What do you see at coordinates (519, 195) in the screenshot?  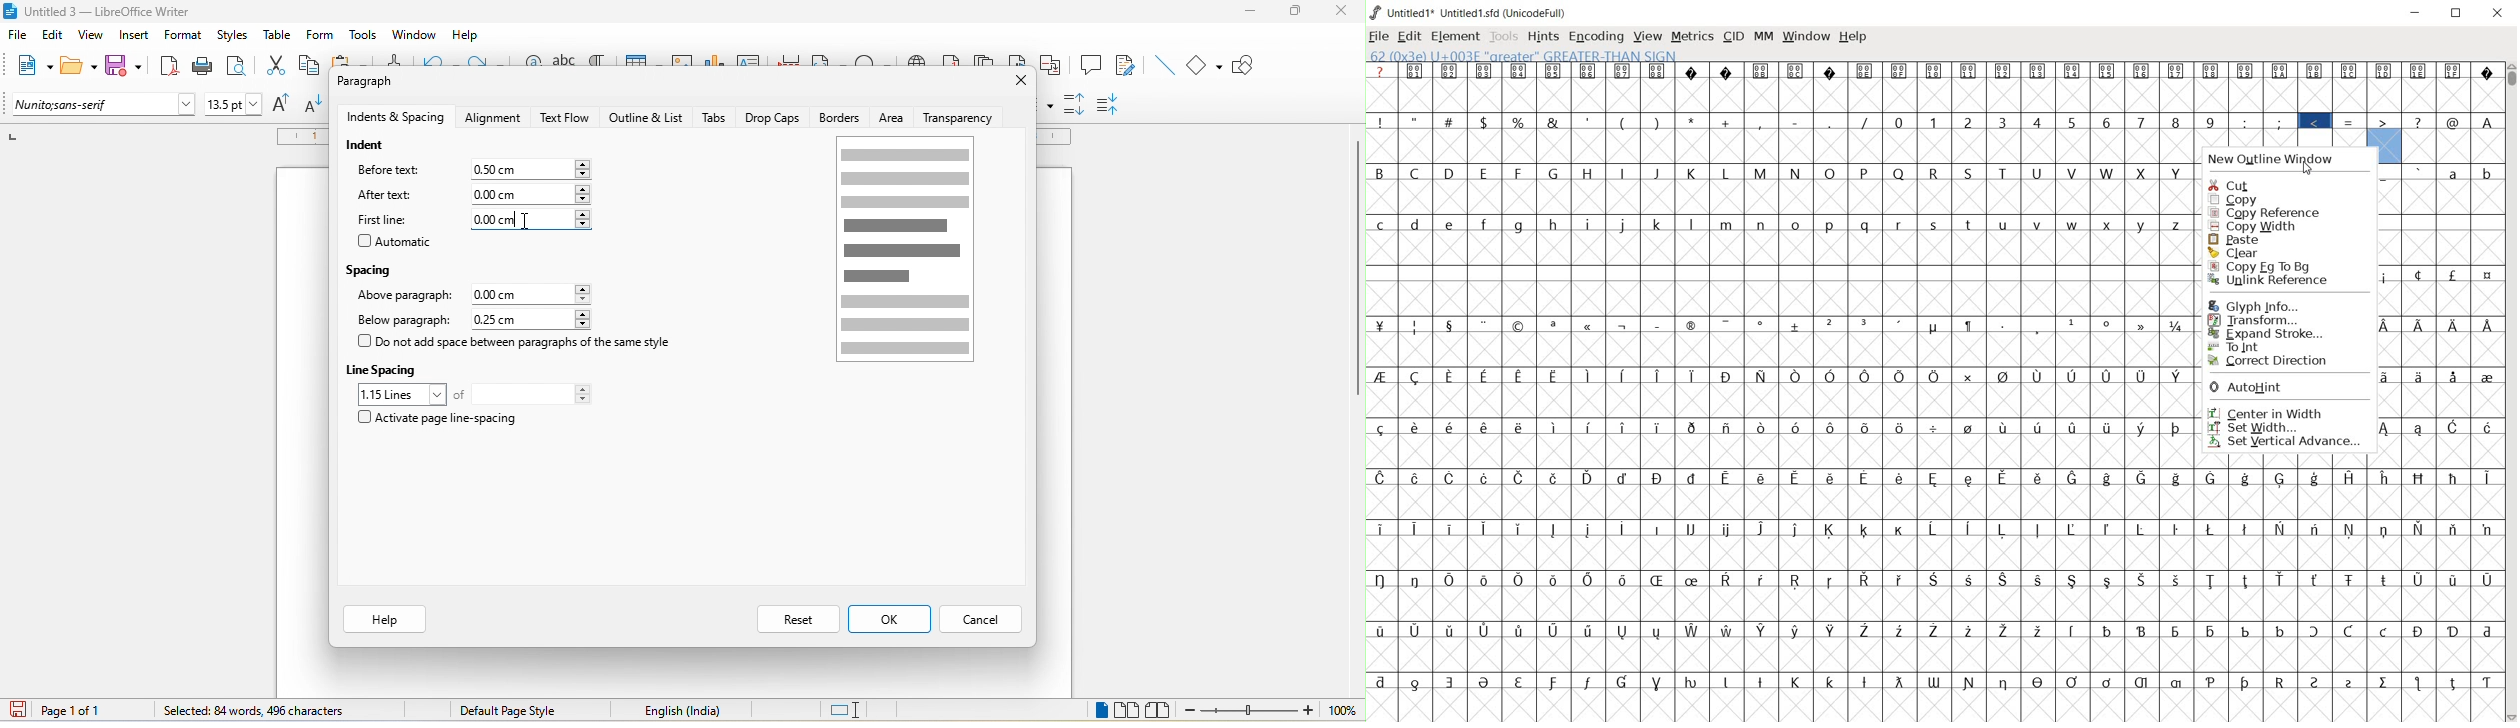 I see `0.00 cm` at bounding box center [519, 195].